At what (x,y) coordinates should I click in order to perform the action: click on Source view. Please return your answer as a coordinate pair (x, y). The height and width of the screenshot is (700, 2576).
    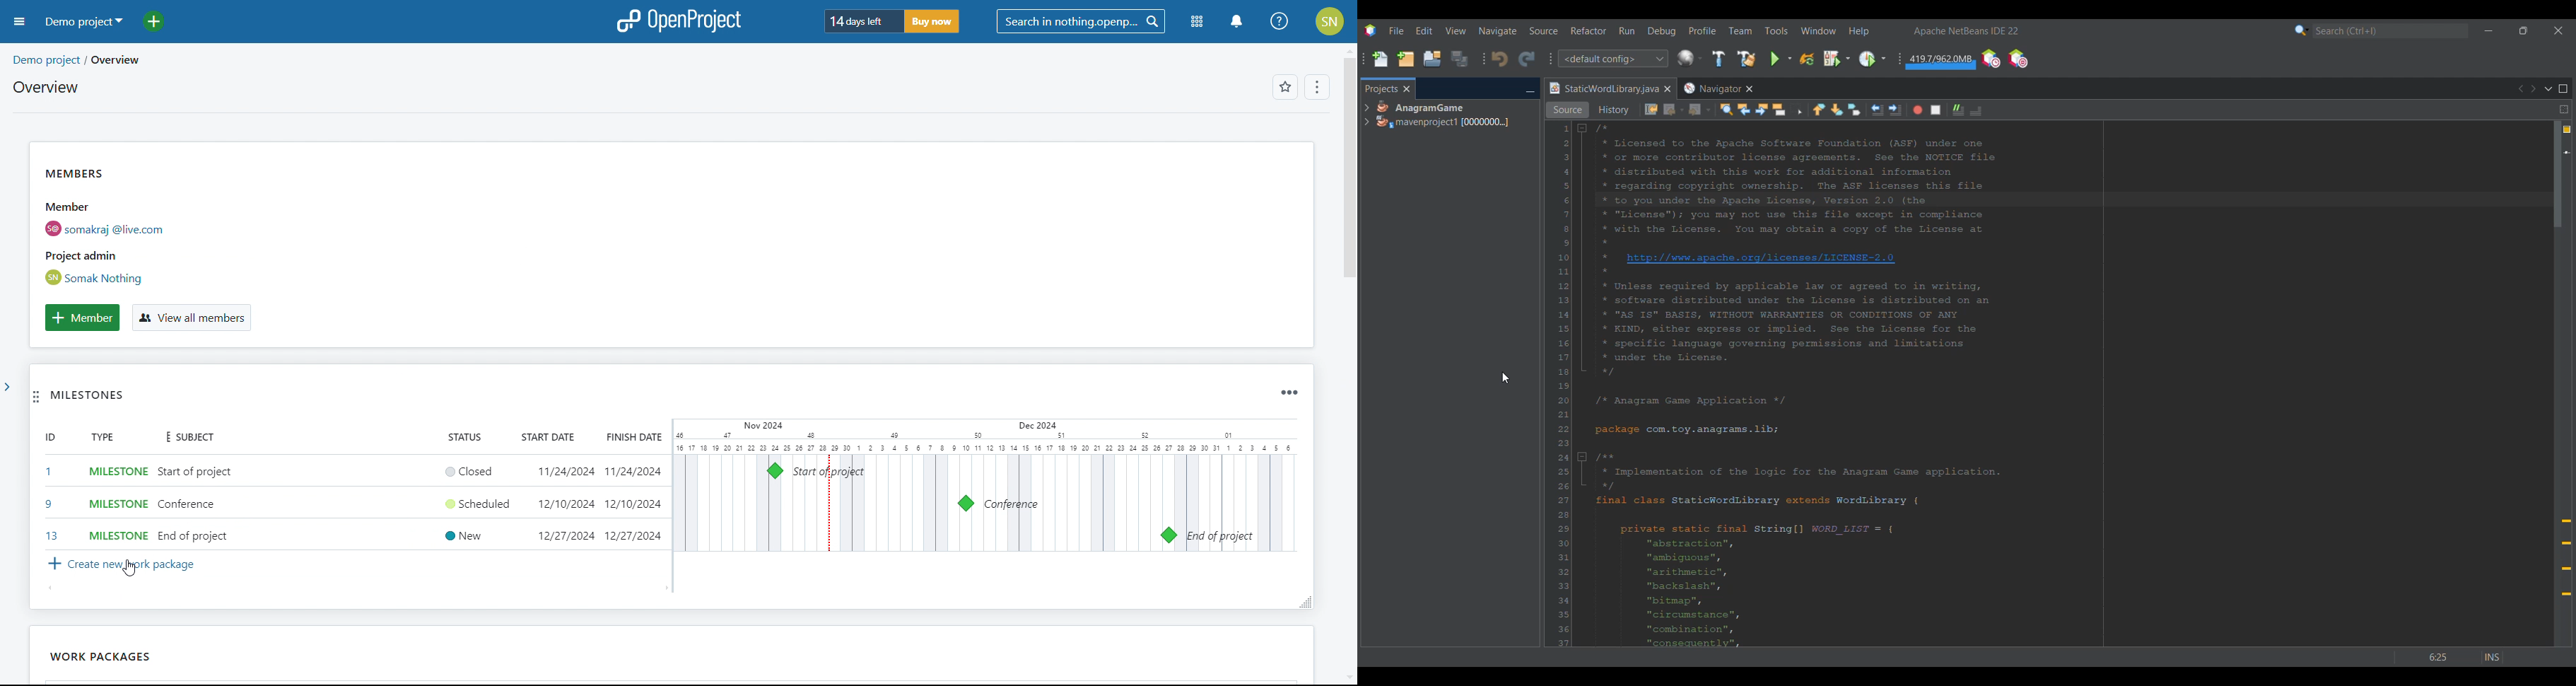
    Looking at the image, I should click on (1567, 110).